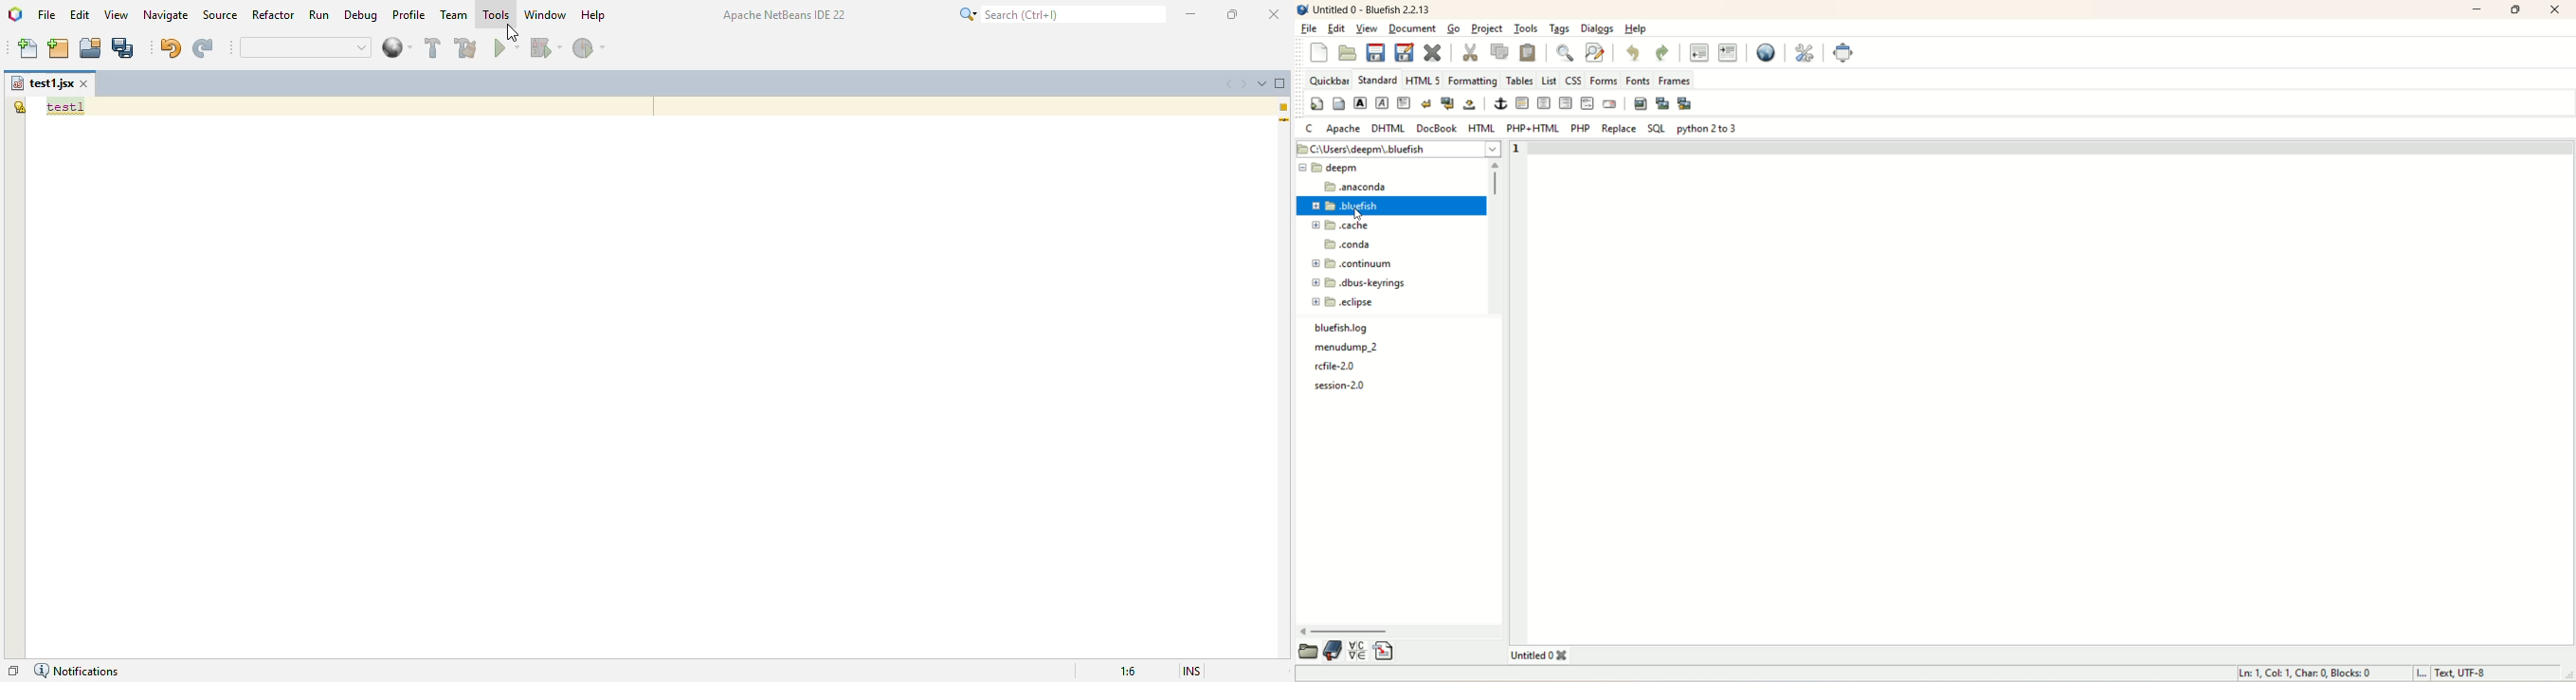 This screenshot has width=2576, height=700. What do you see at coordinates (1349, 53) in the screenshot?
I see `open file` at bounding box center [1349, 53].